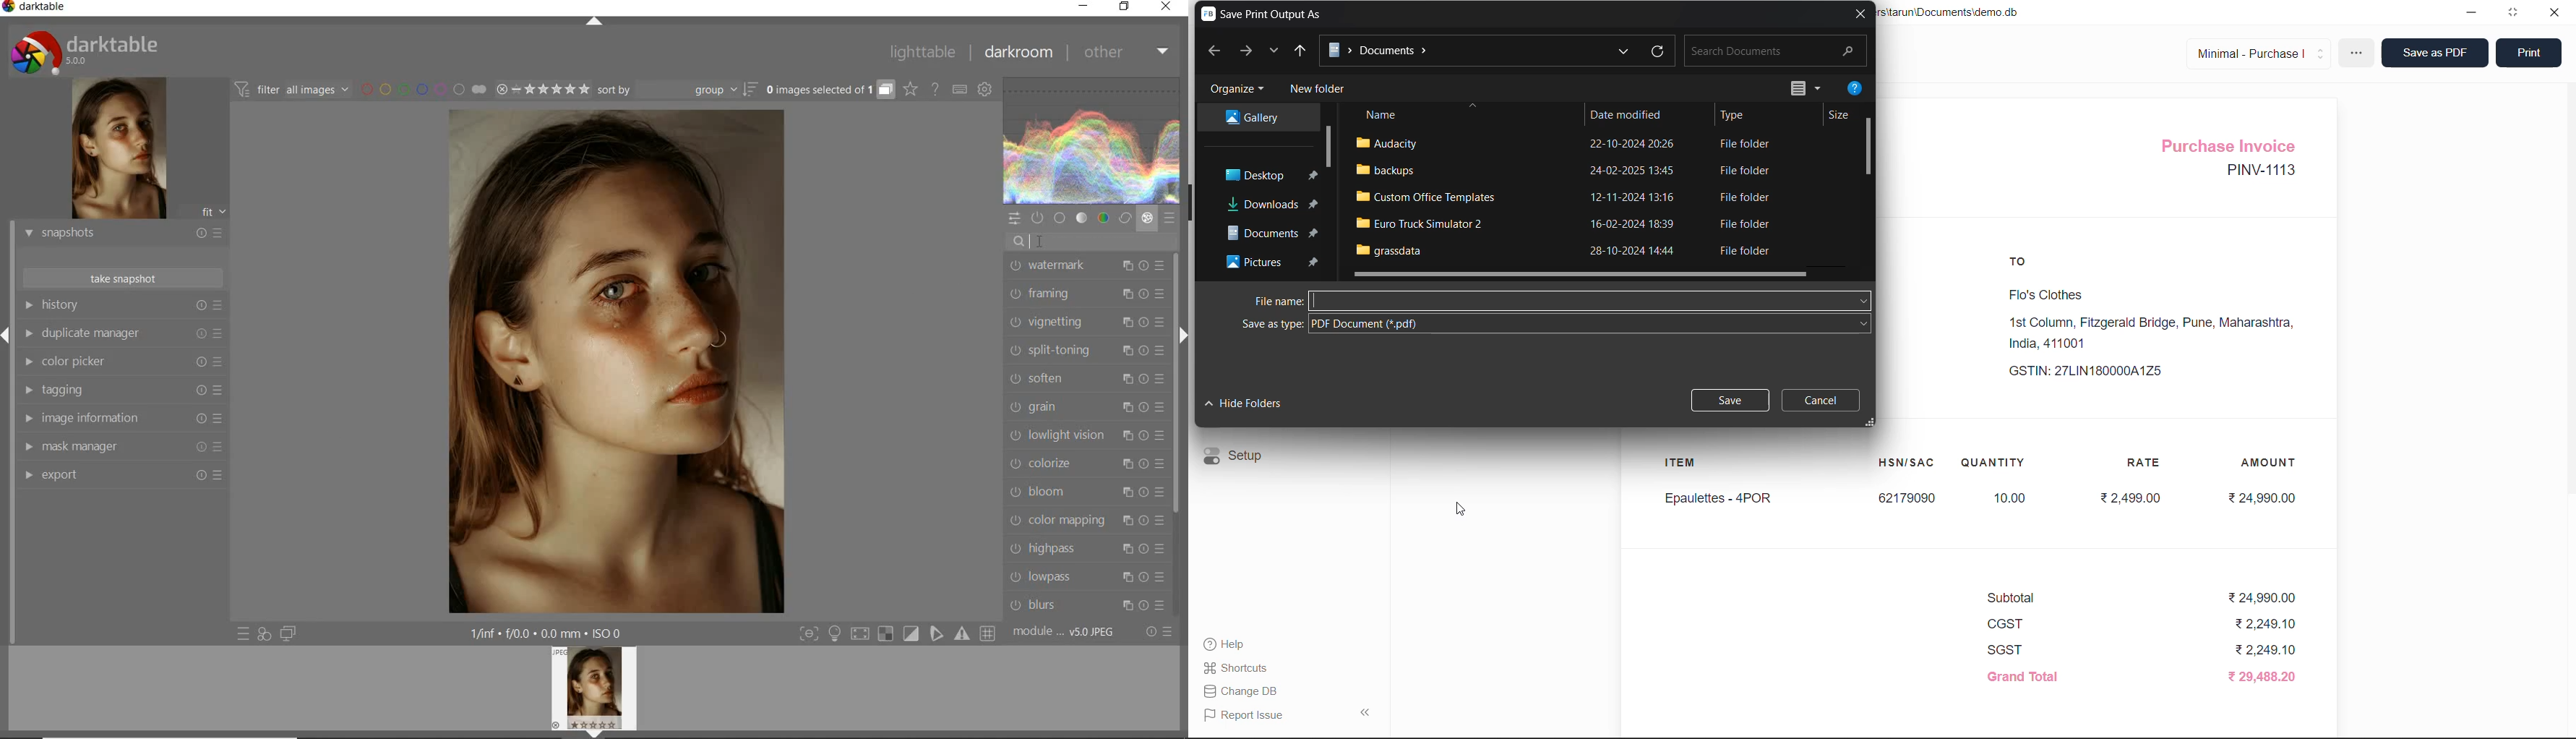 This screenshot has width=2576, height=756. What do you see at coordinates (1092, 140) in the screenshot?
I see `WAVEFORM` at bounding box center [1092, 140].